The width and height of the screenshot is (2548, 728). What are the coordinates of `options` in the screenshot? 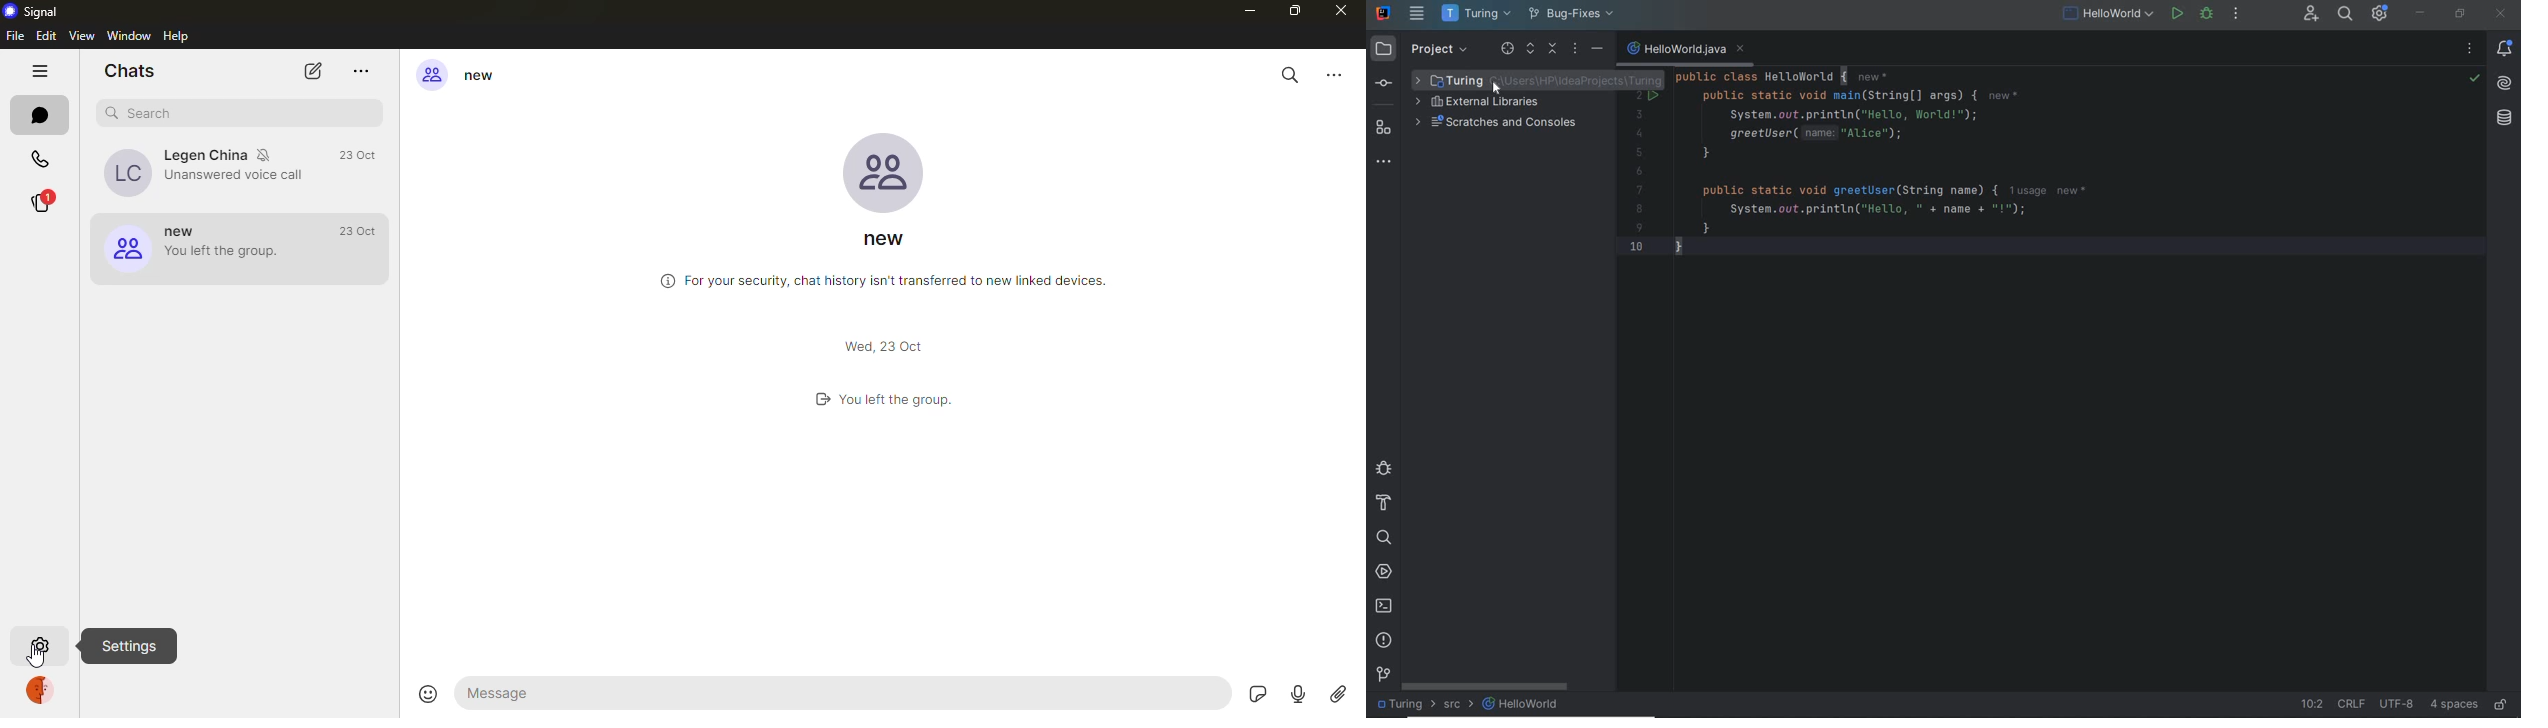 It's located at (1574, 50).